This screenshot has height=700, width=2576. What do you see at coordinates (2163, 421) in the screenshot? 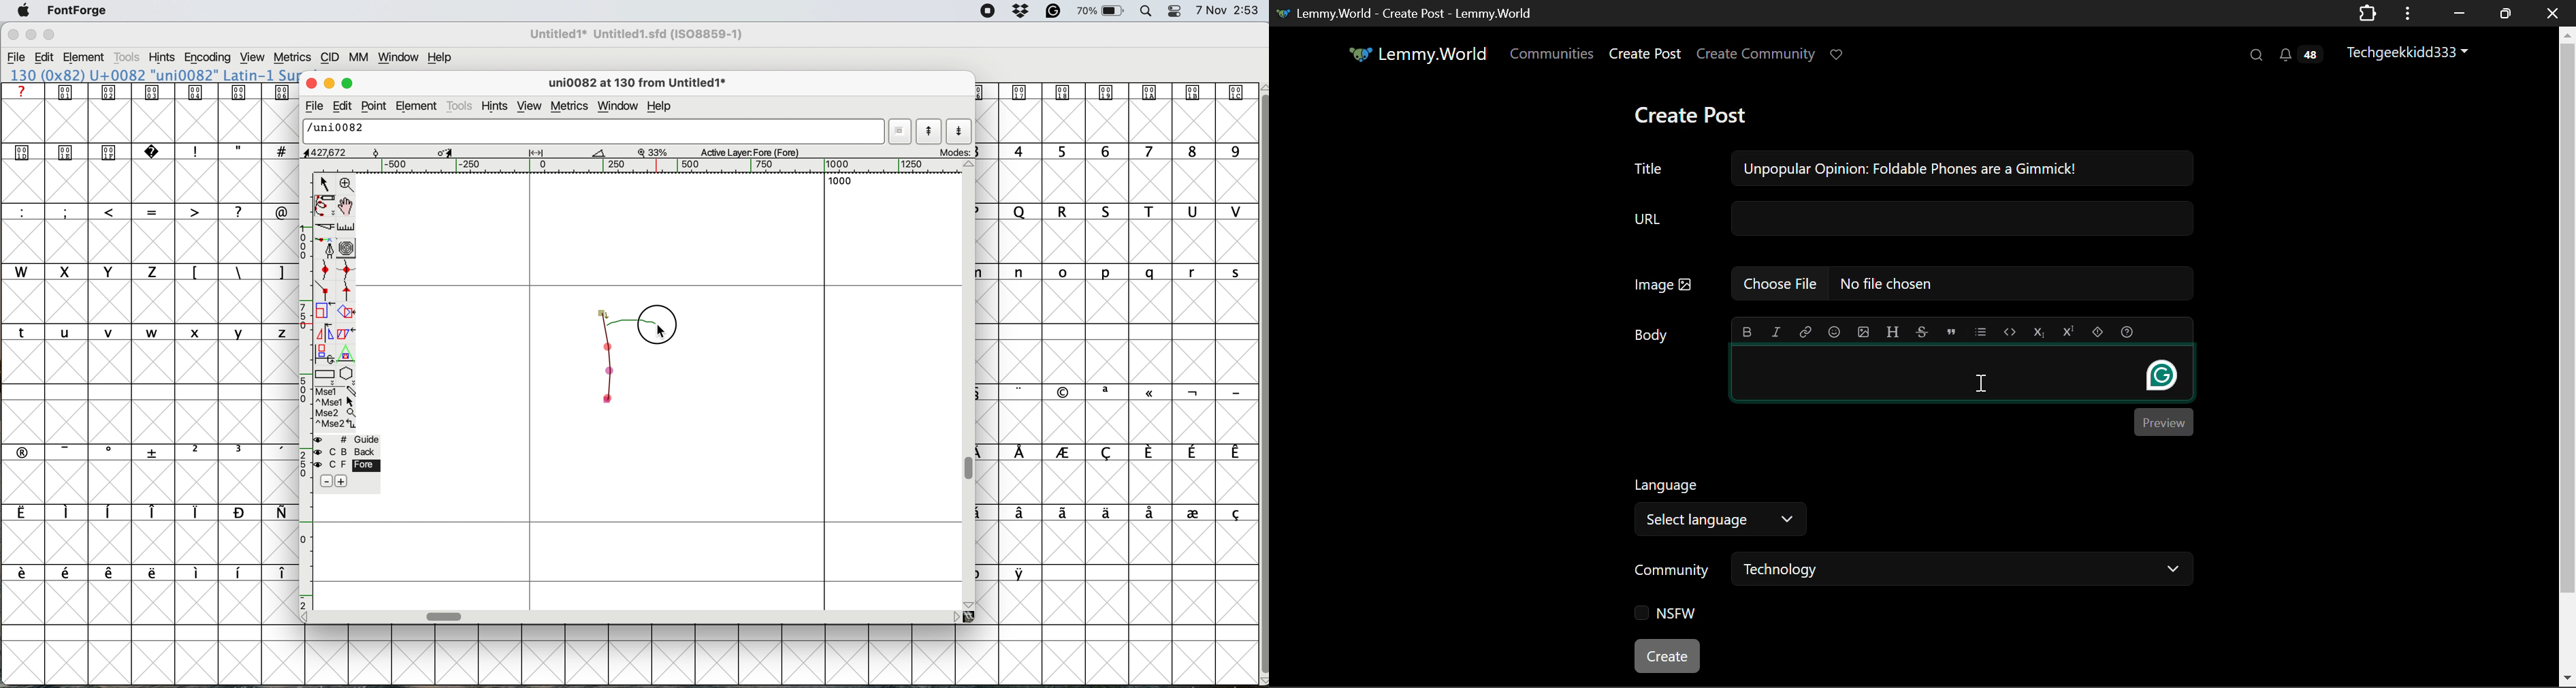
I see `Post Preview Button` at bounding box center [2163, 421].